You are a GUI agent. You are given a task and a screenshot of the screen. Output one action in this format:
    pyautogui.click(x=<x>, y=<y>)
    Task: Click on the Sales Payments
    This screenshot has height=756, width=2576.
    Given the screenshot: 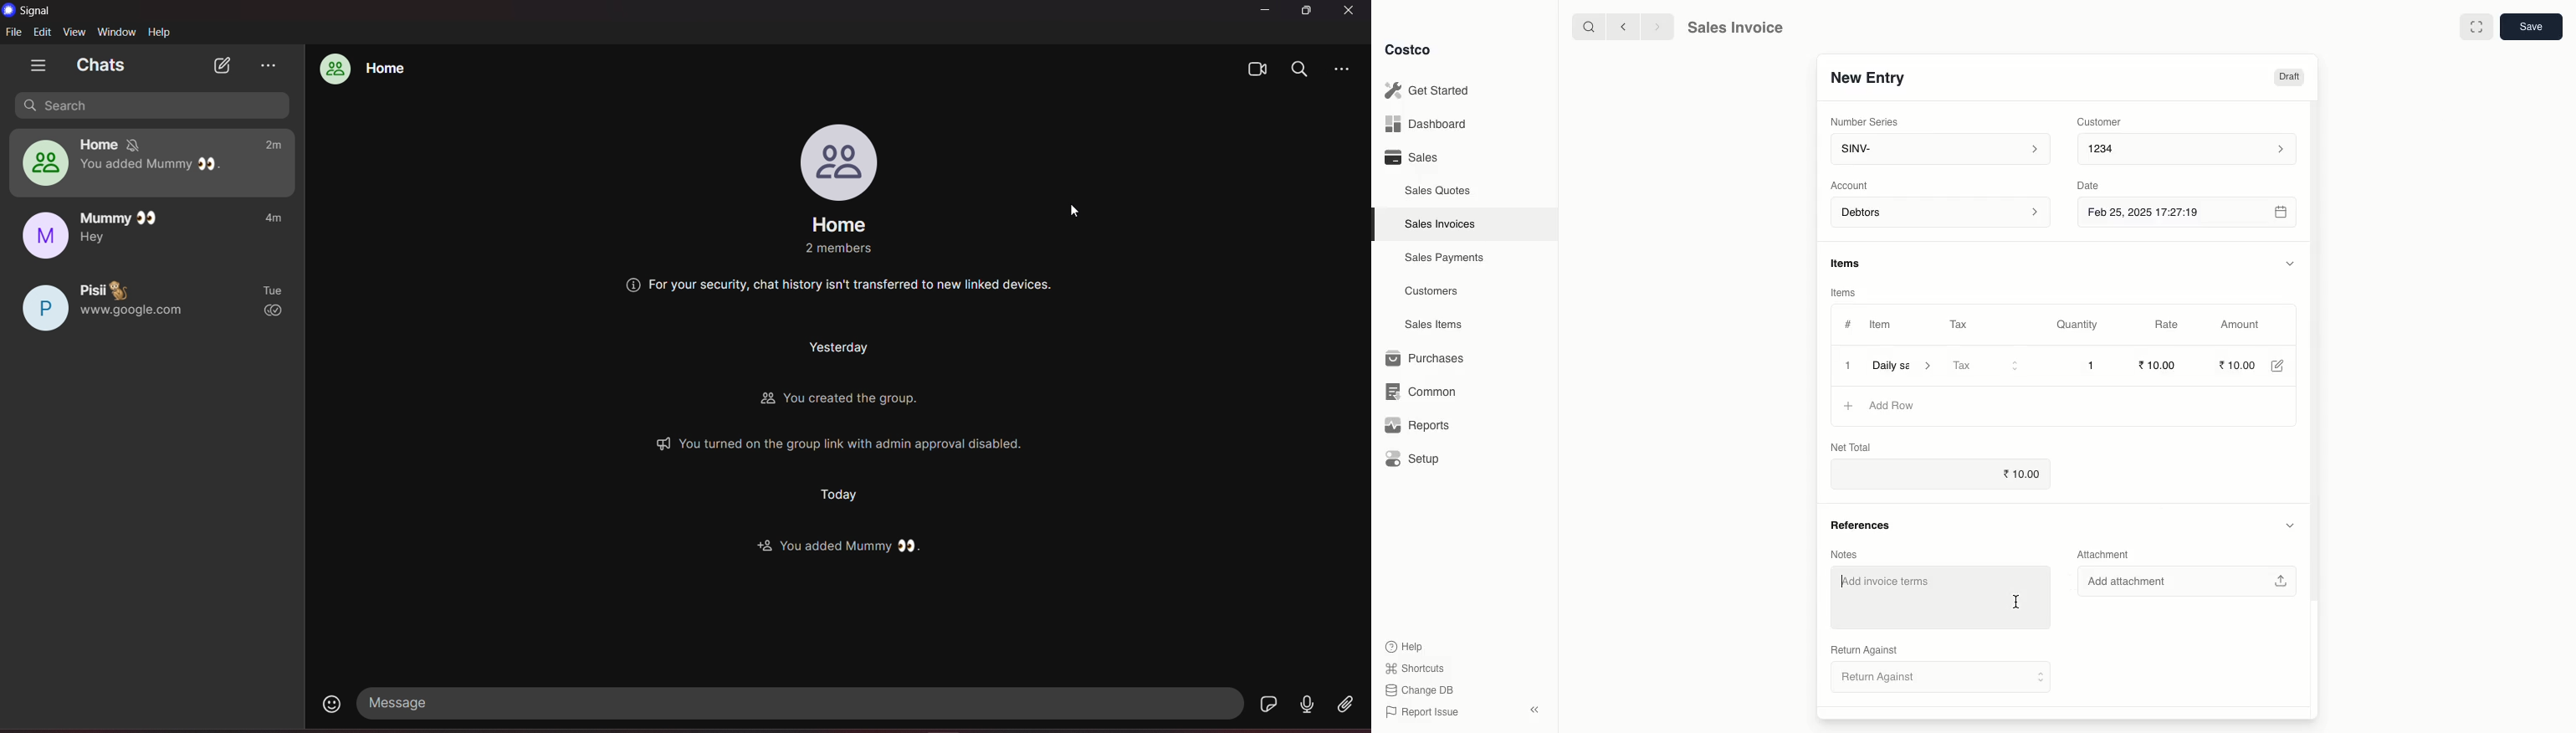 What is the action you would take?
    pyautogui.click(x=1441, y=259)
    